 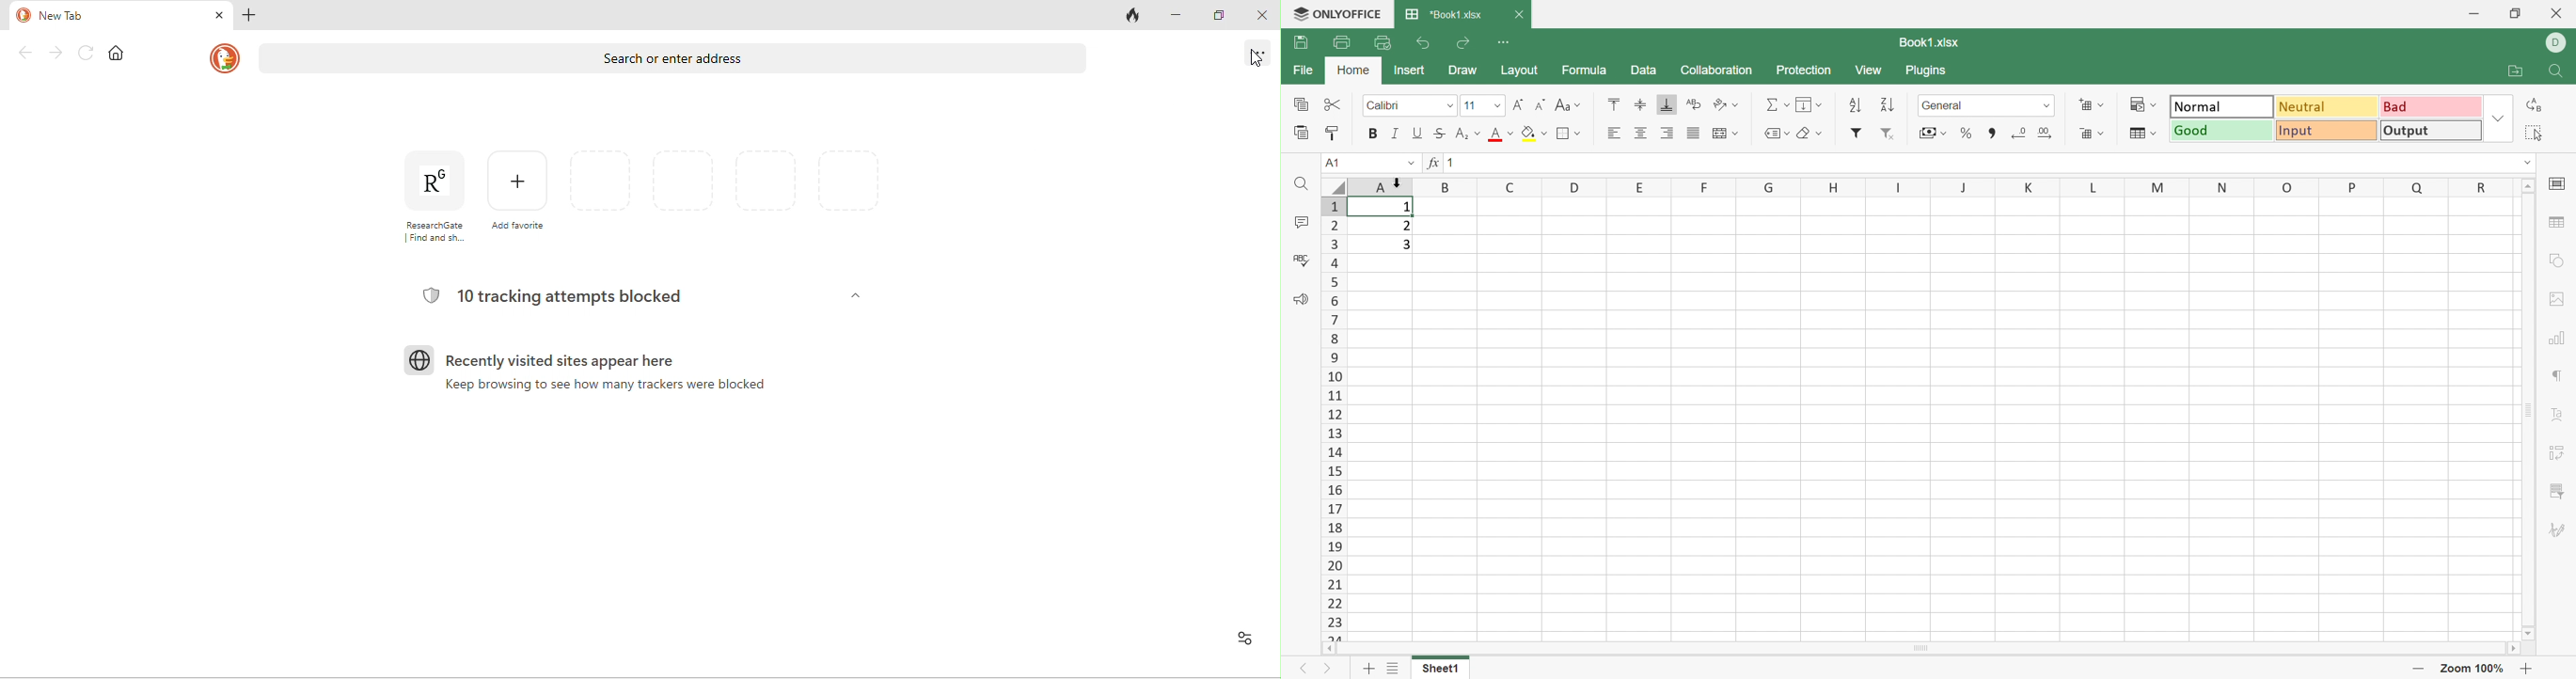 I want to click on Home, so click(x=1354, y=70).